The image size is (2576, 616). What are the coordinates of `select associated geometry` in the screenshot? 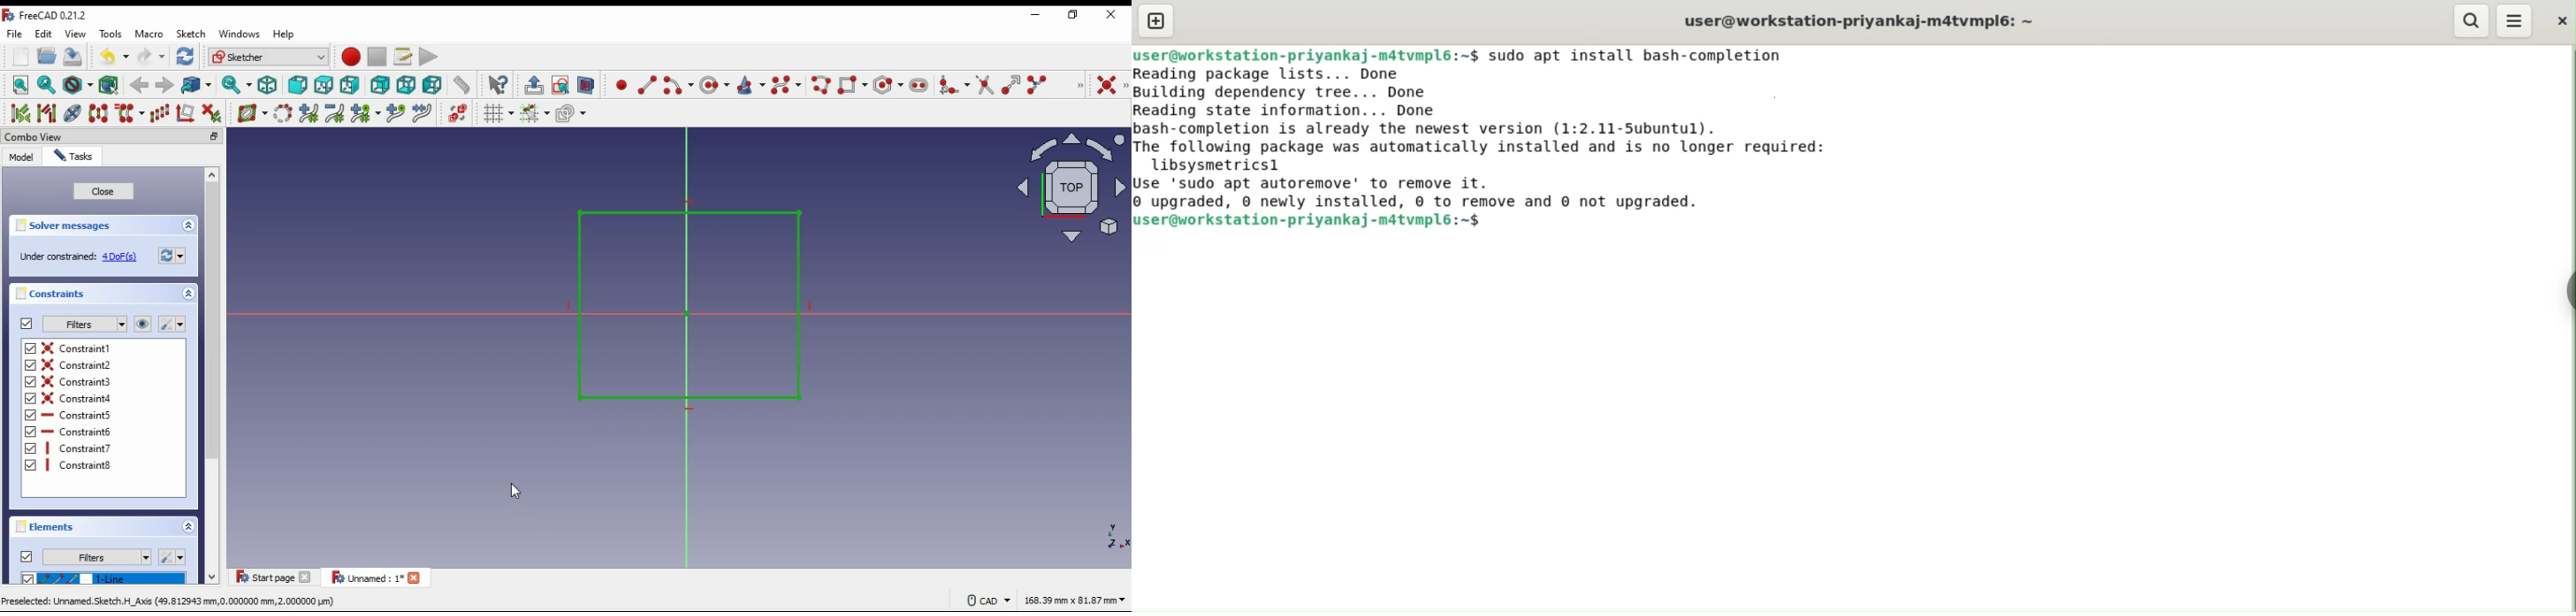 It's located at (47, 113).